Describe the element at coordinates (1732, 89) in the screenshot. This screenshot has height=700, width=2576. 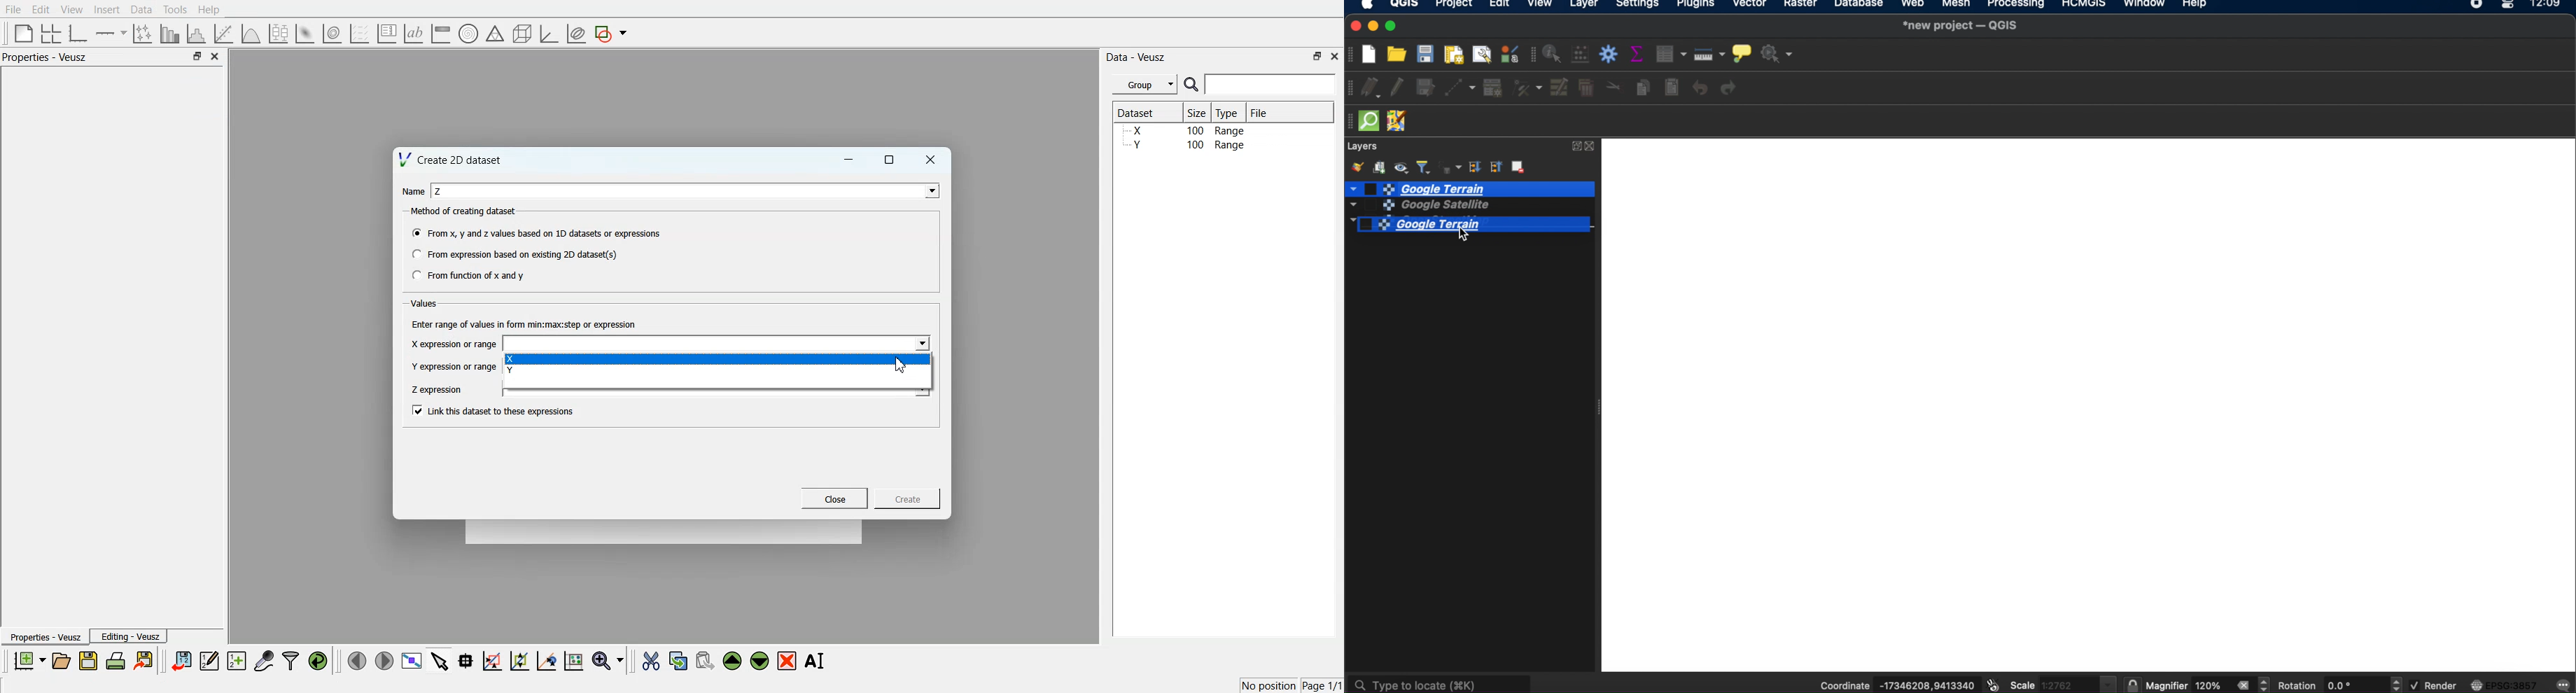
I see `redo` at that location.